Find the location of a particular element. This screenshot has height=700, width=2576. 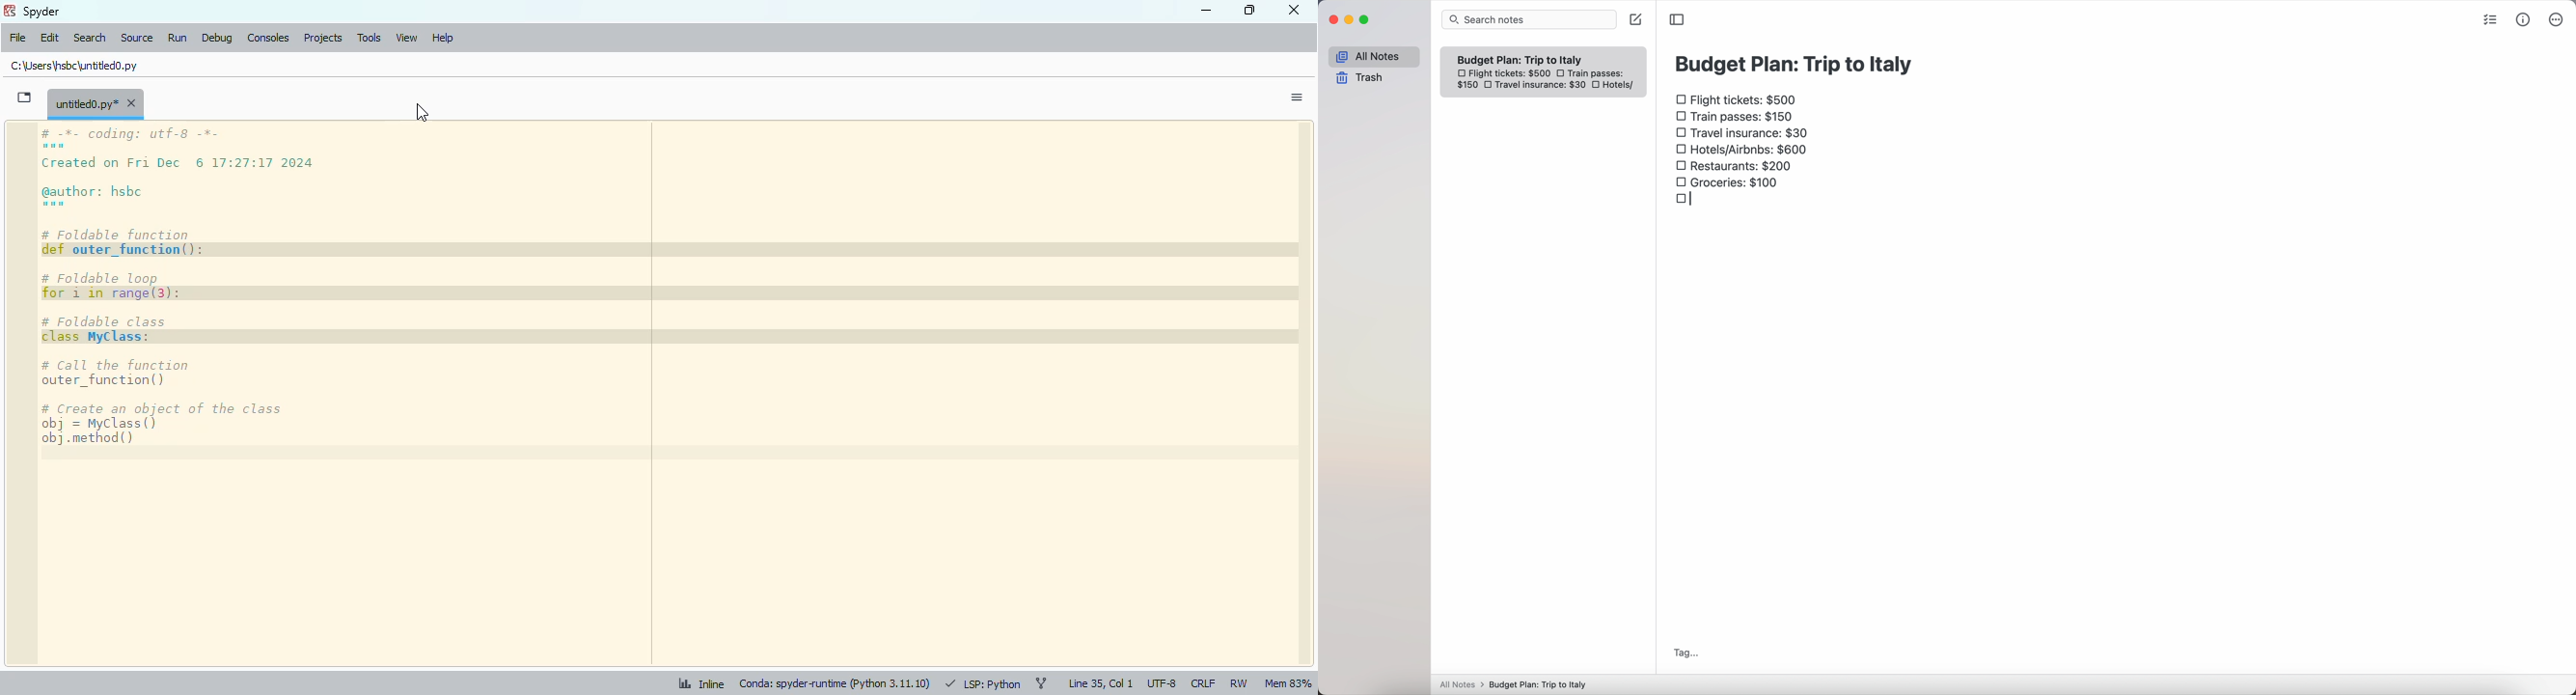

checkbox is located at coordinates (1563, 73).